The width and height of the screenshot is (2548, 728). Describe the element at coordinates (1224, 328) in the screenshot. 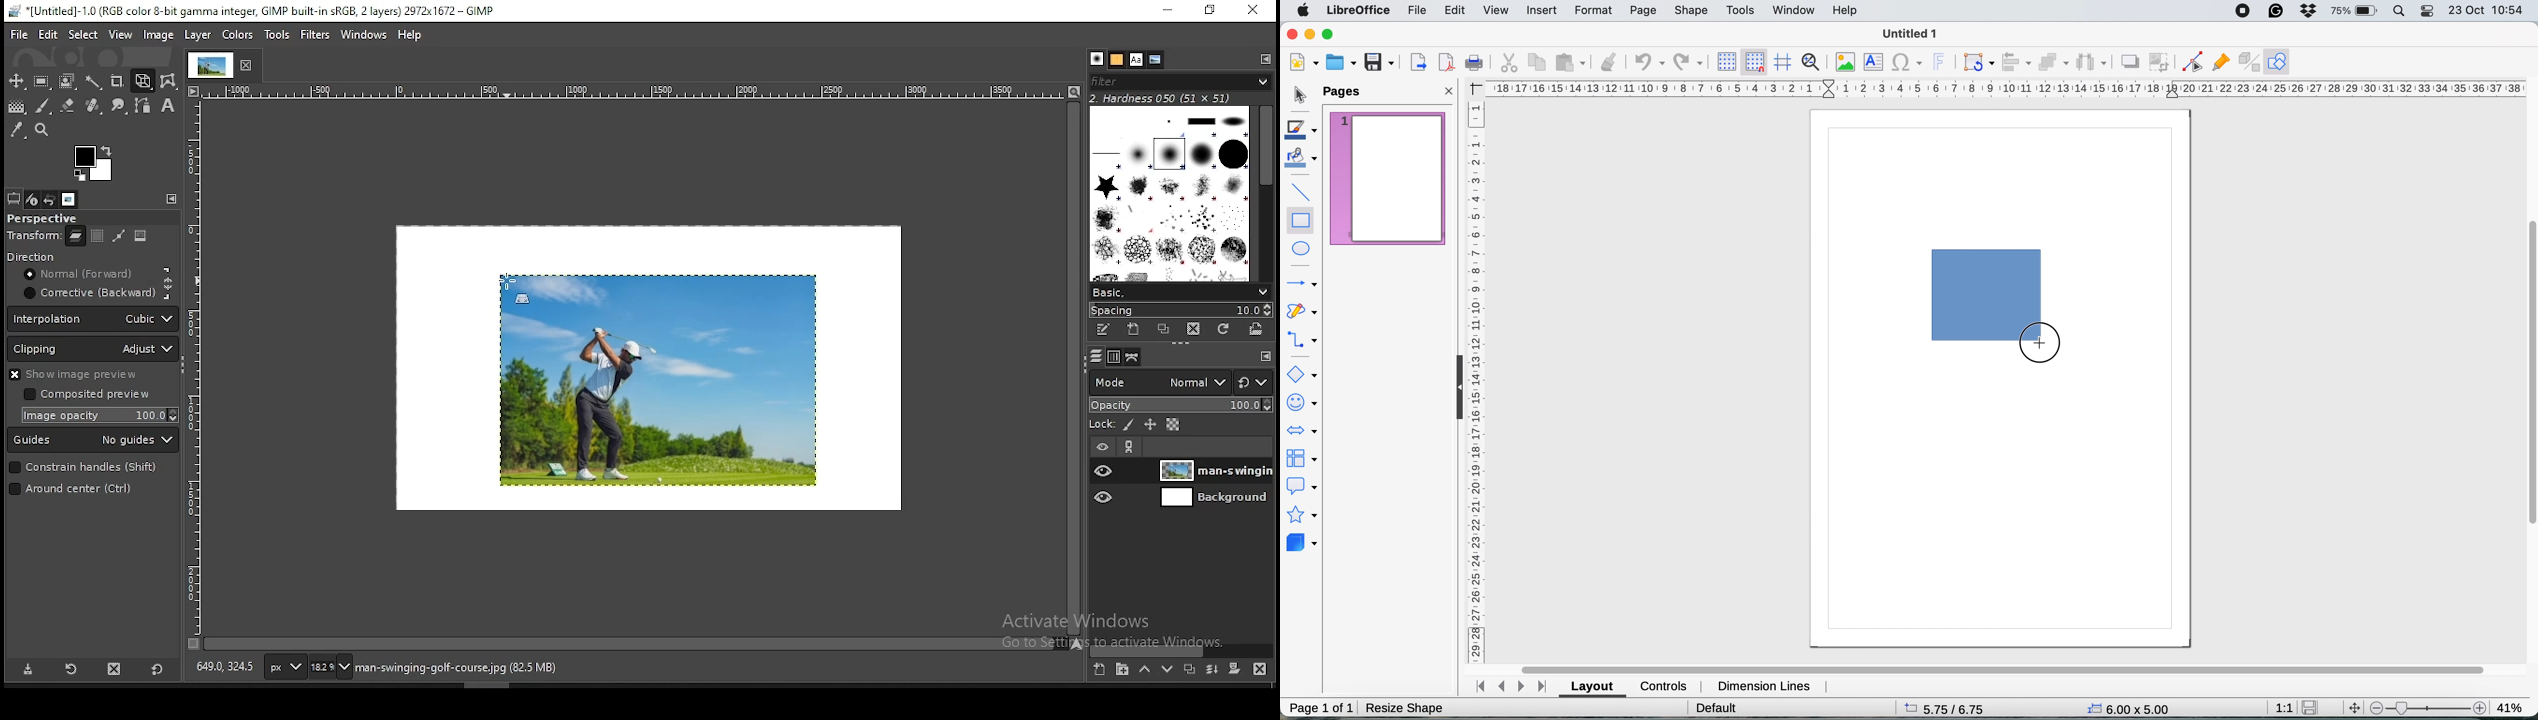

I see `refresh brushes` at that location.